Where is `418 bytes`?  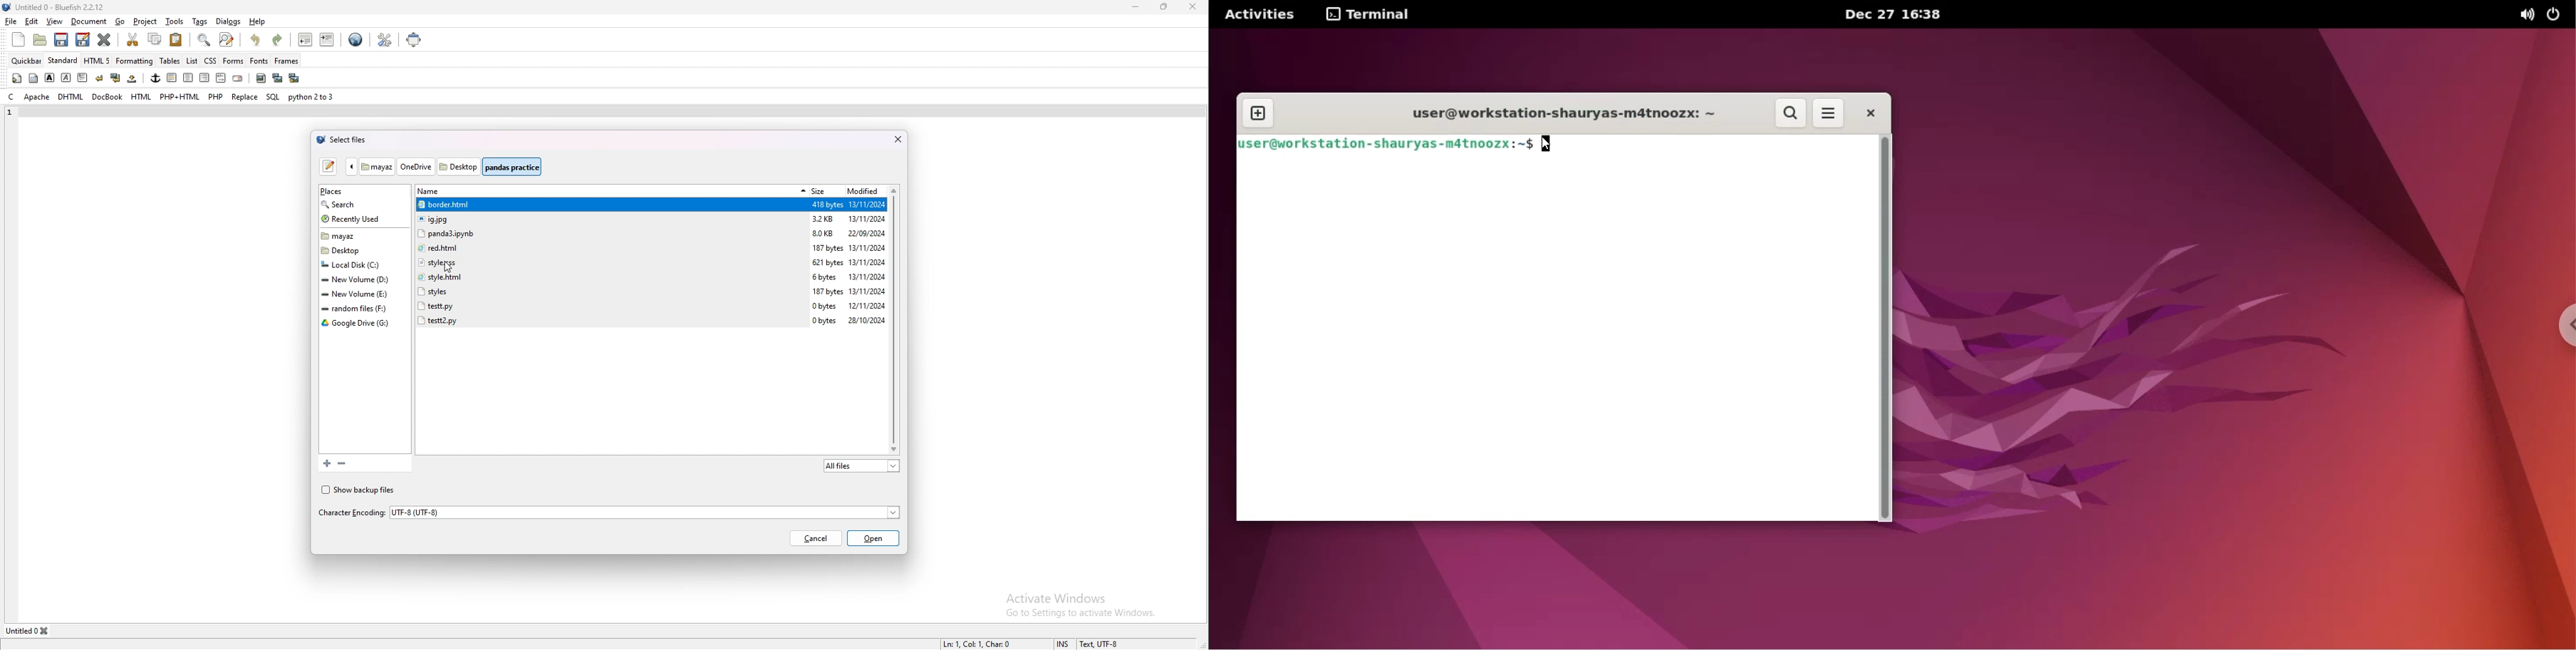
418 bytes is located at coordinates (827, 205).